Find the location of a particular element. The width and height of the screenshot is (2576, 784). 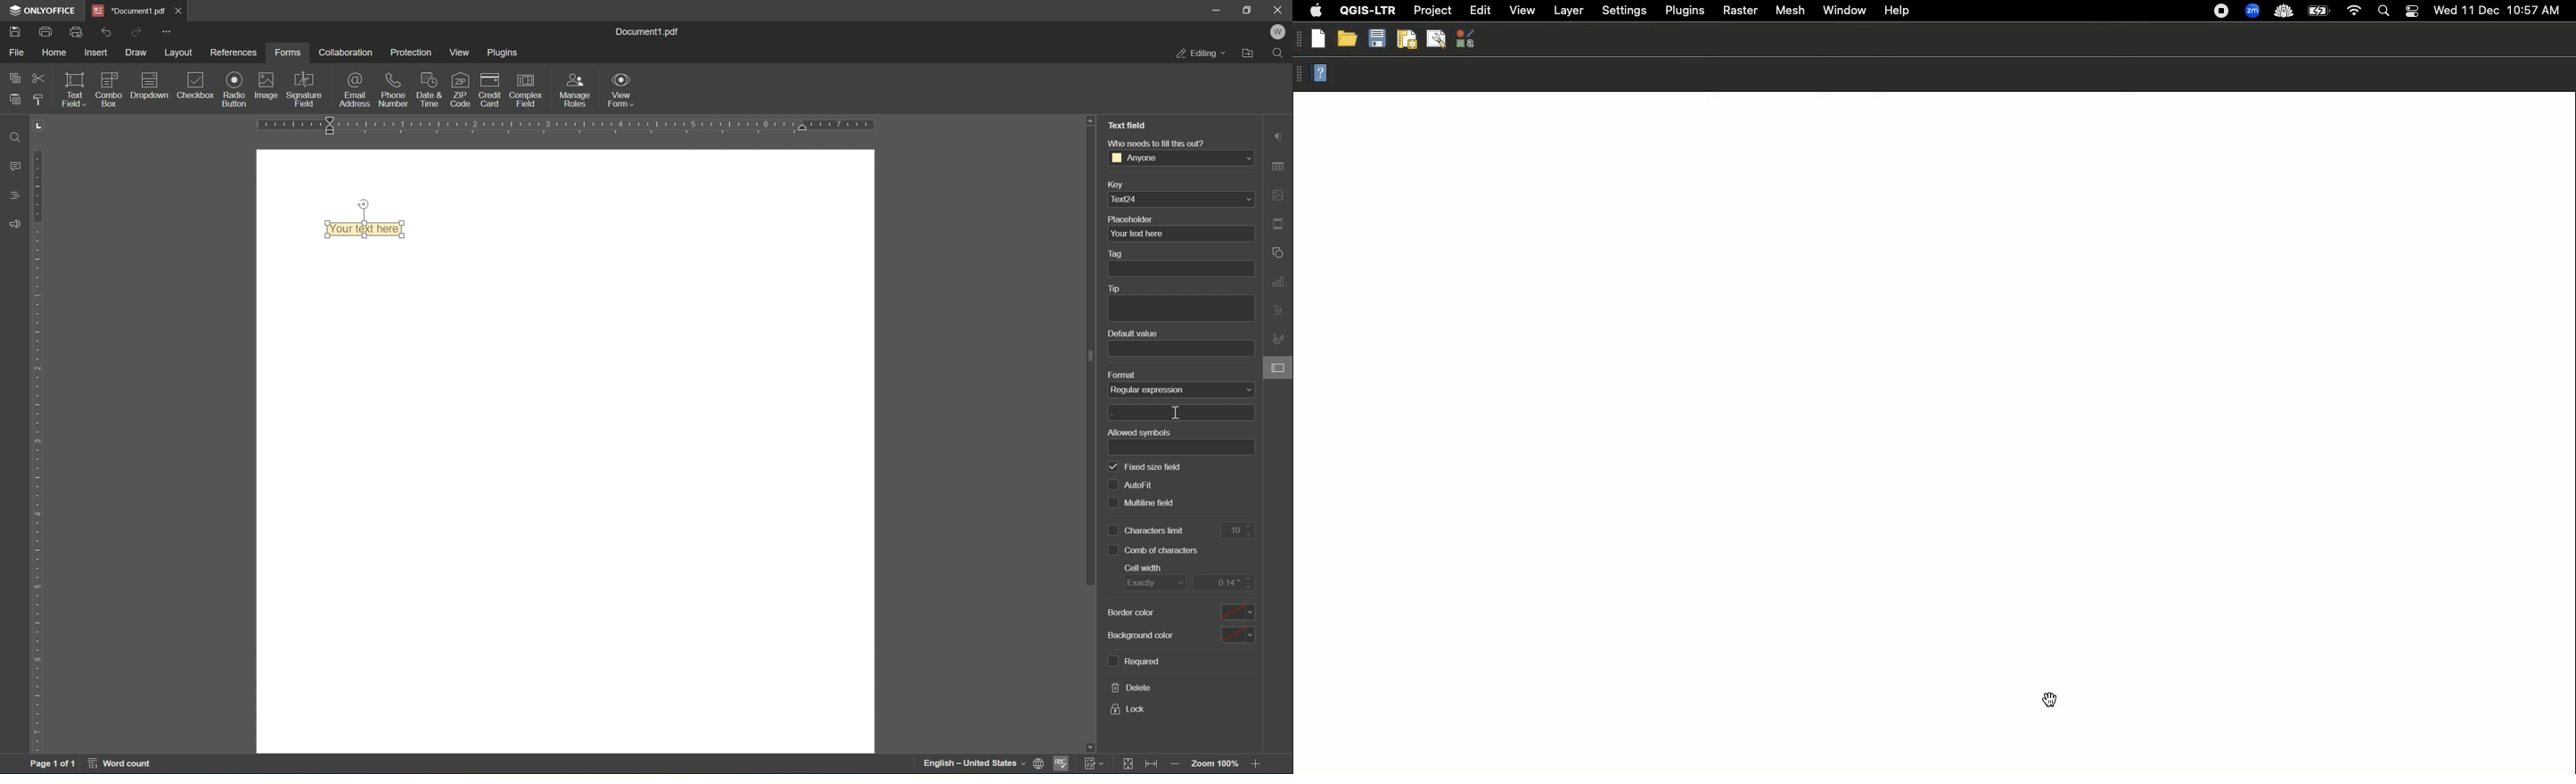

restore down is located at coordinates (1248, 9).